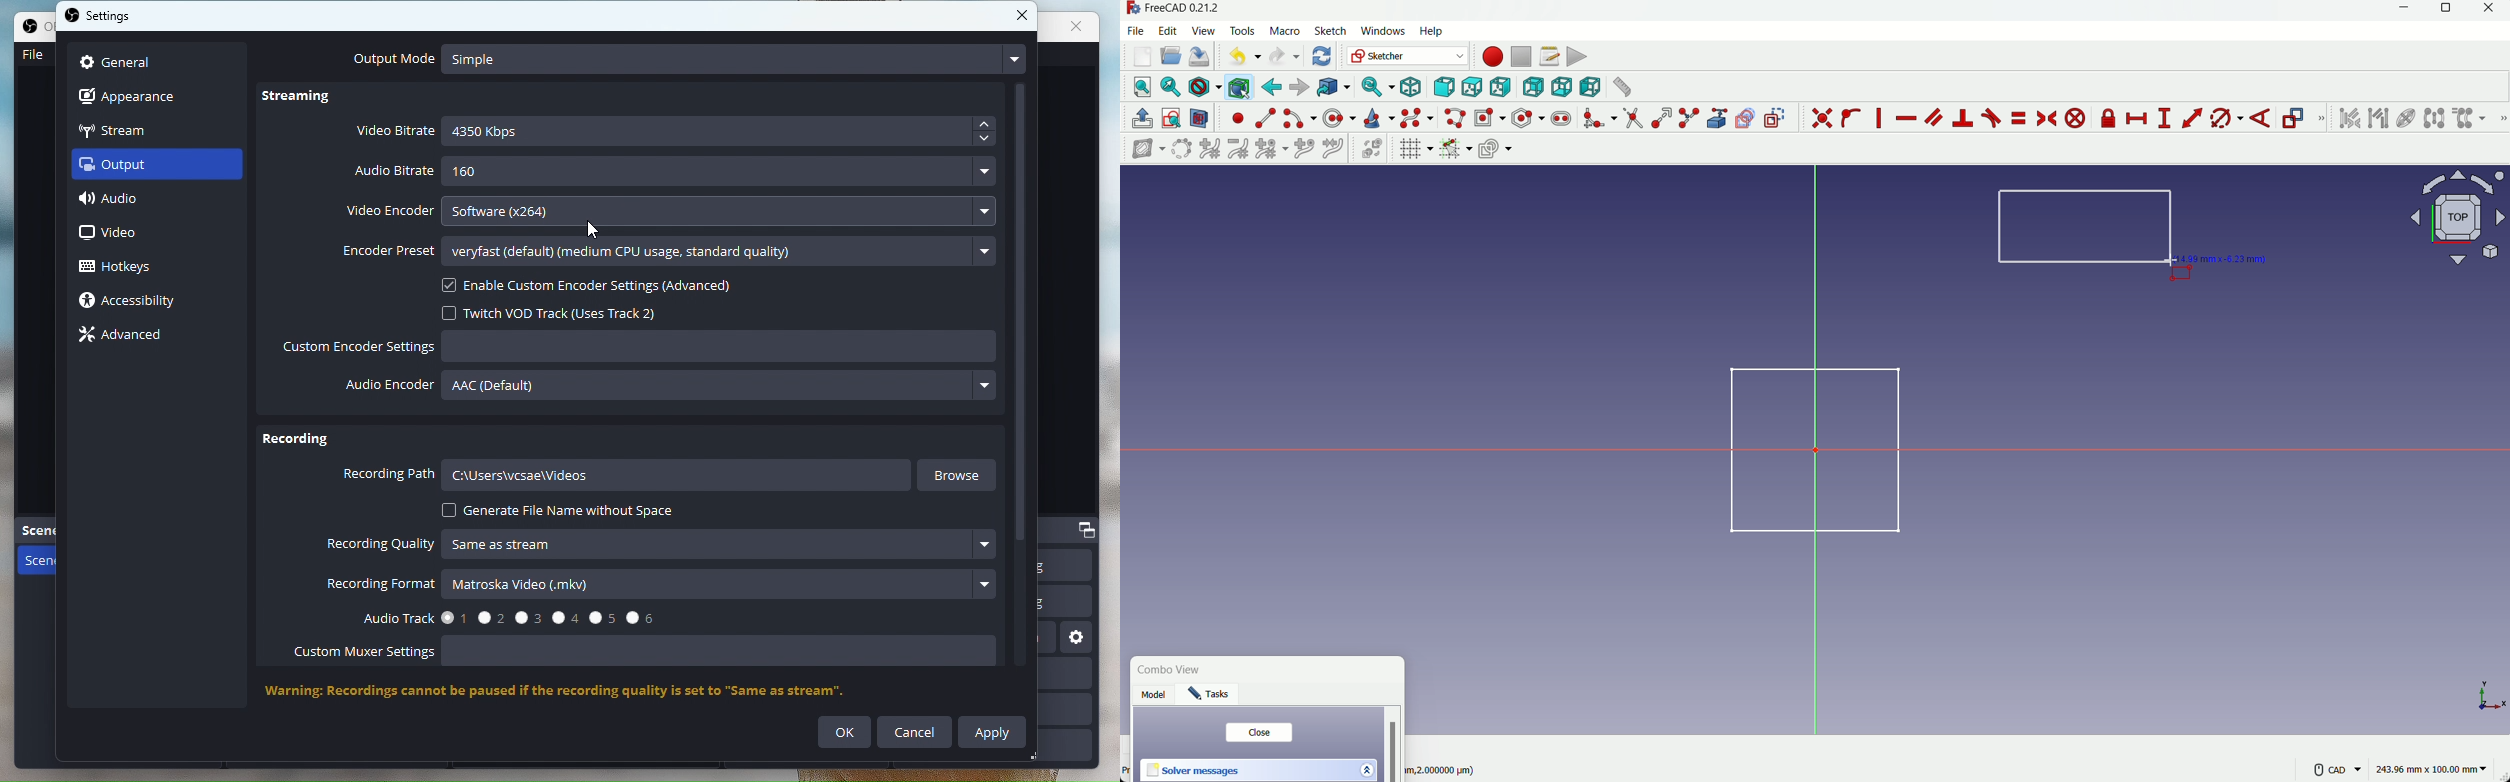 The height and width of the screenshot is (784, 2520). What do you see at coordinates (131, 168) in the screenshot?
I see `output` at bounding box center [131, 168].